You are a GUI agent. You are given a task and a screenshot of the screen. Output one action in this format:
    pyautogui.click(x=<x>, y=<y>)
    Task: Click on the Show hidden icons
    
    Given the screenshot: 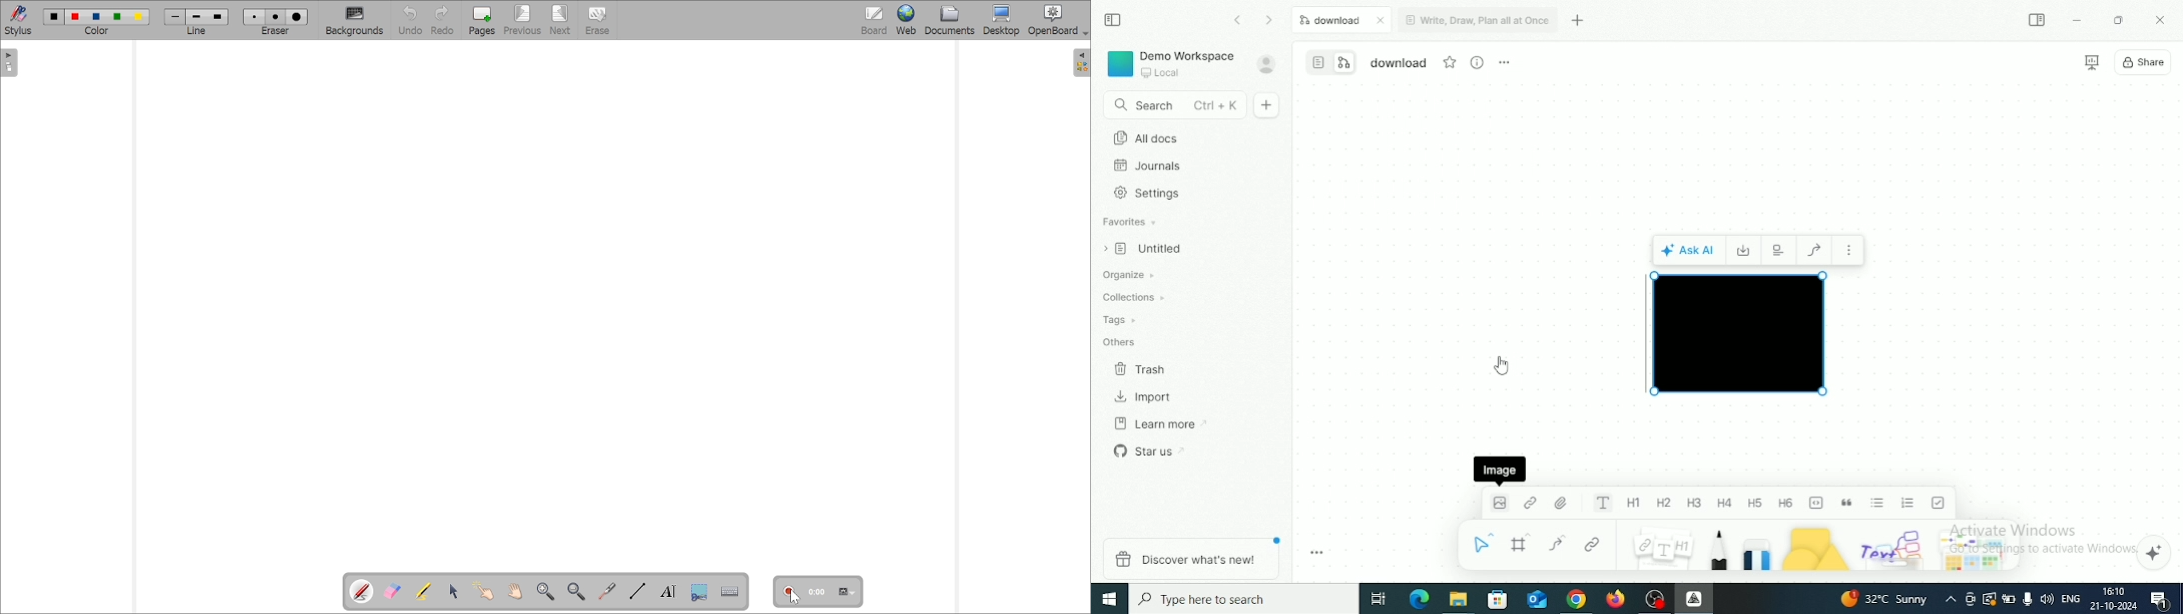 What is the action you would take?
    pyautogui.click(x=1951, y=599)
    